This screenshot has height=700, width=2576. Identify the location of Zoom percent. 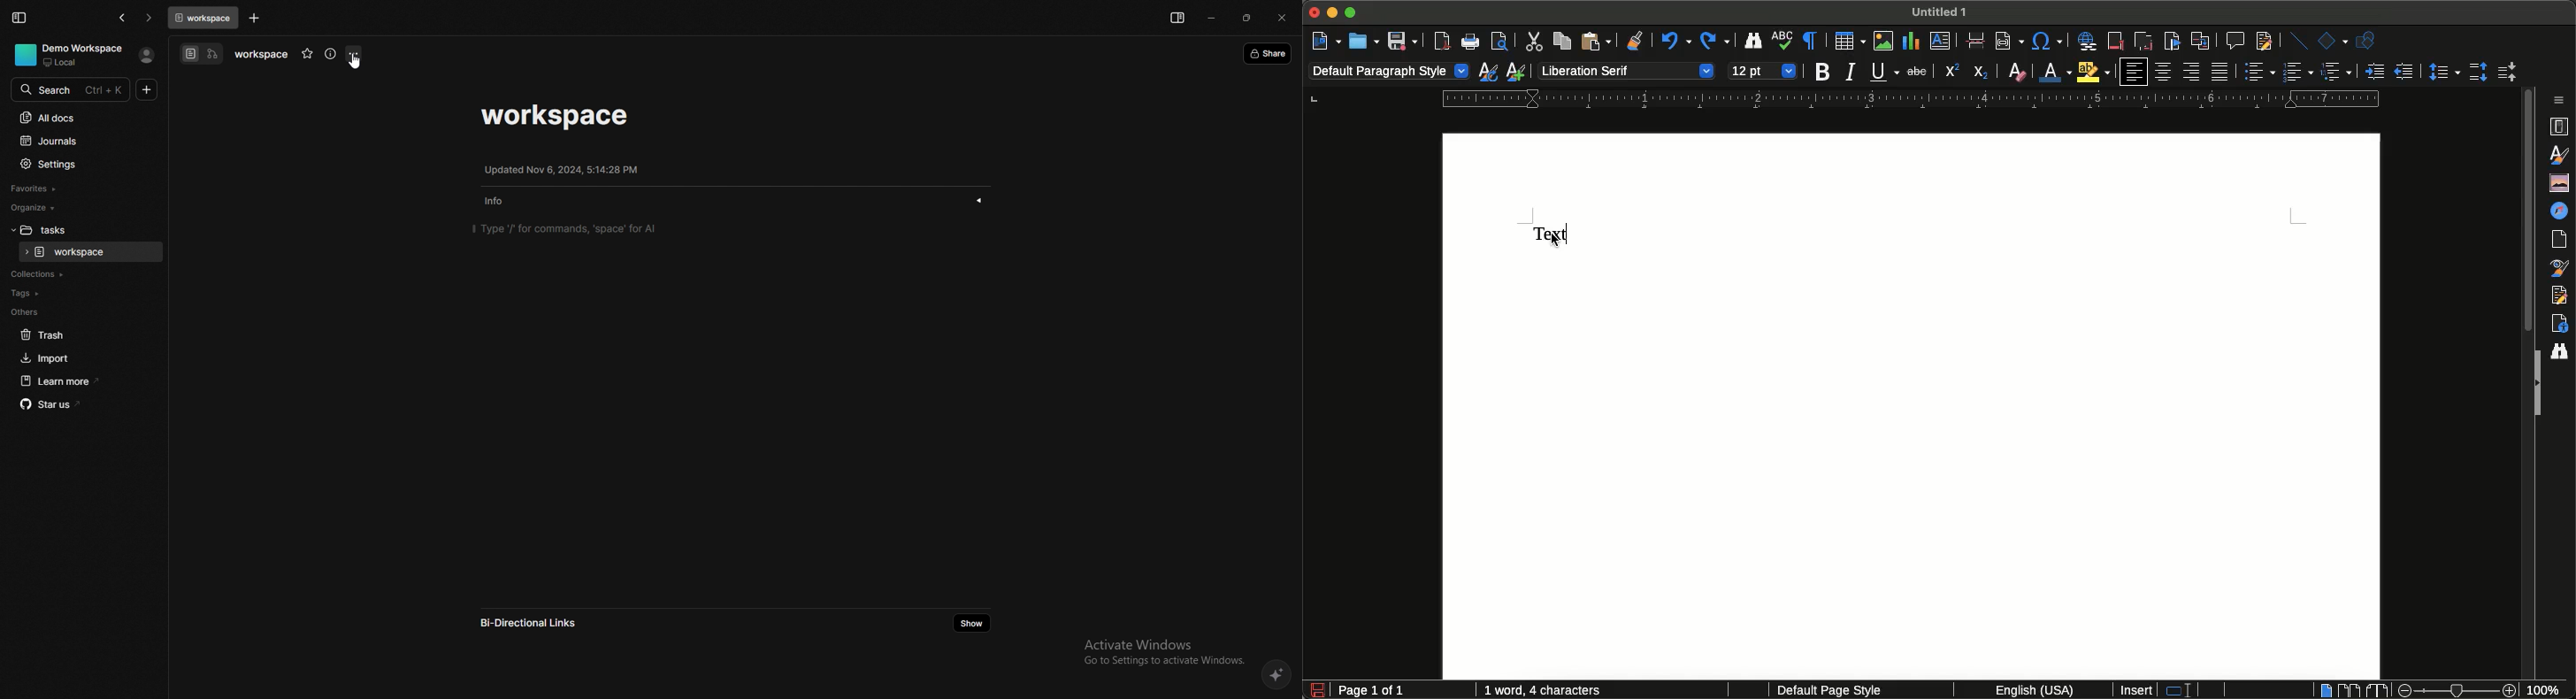
(2549, 690).